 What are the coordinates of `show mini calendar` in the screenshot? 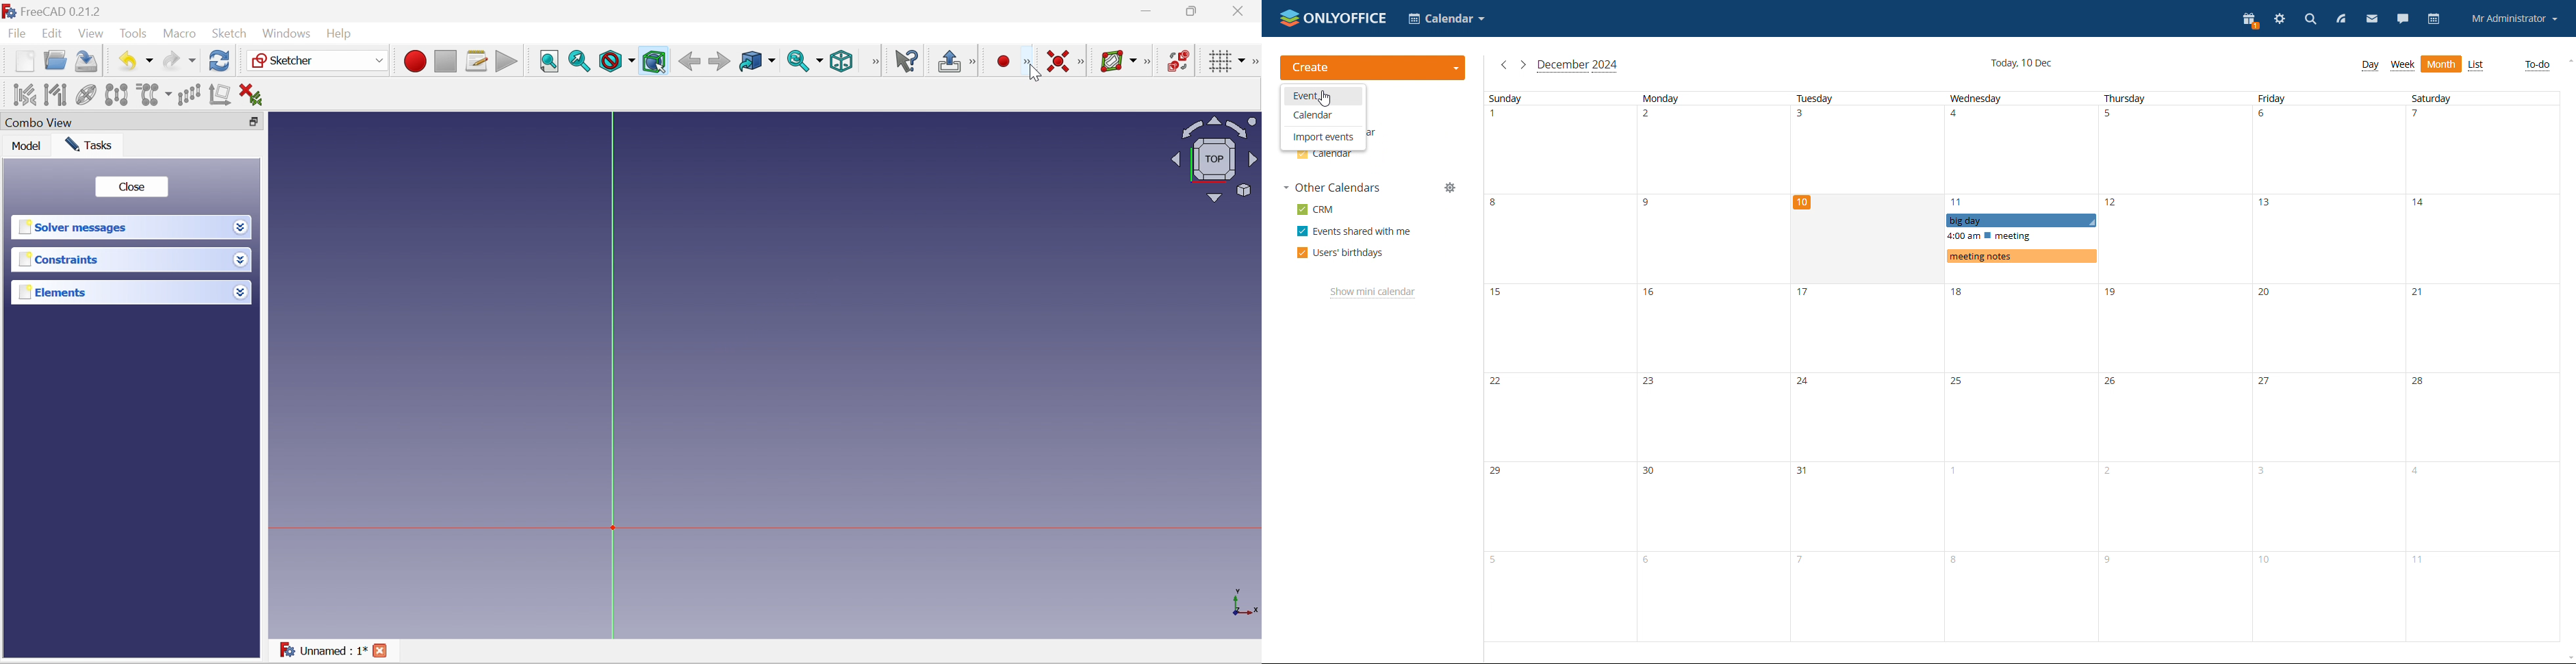 It's located at (1373, 294).